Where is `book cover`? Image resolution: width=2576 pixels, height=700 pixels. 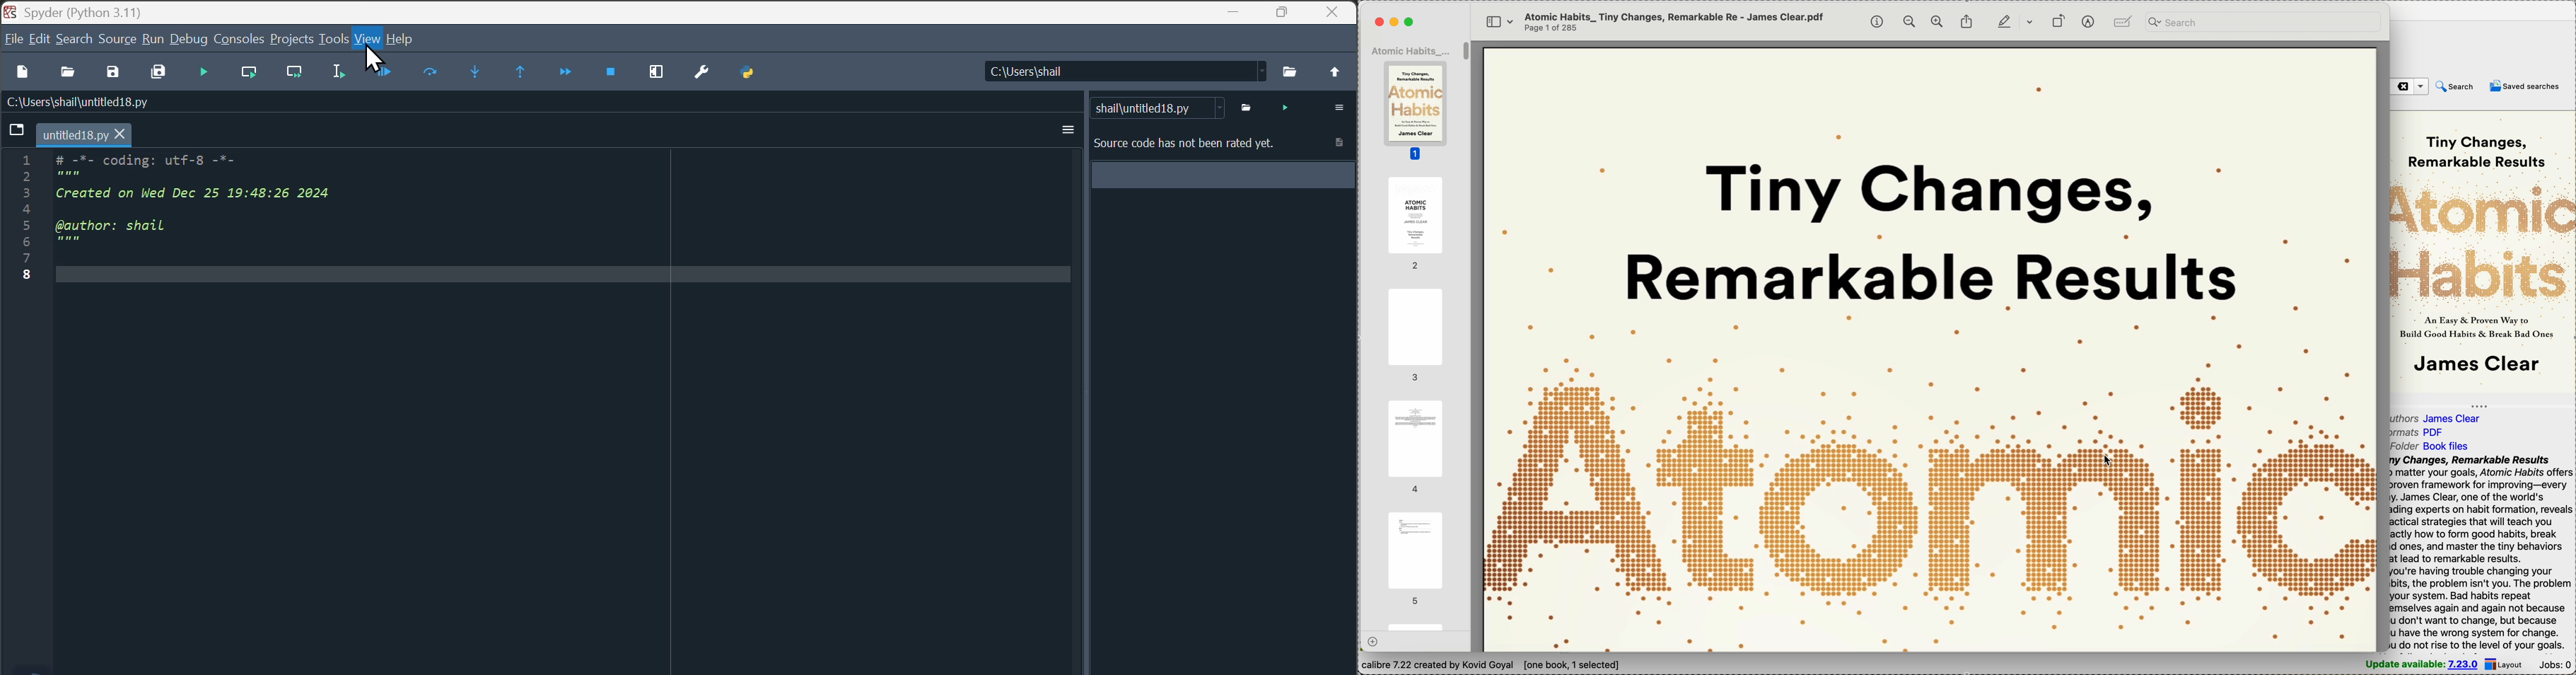
book cover is located at coordinates (1930, 349).